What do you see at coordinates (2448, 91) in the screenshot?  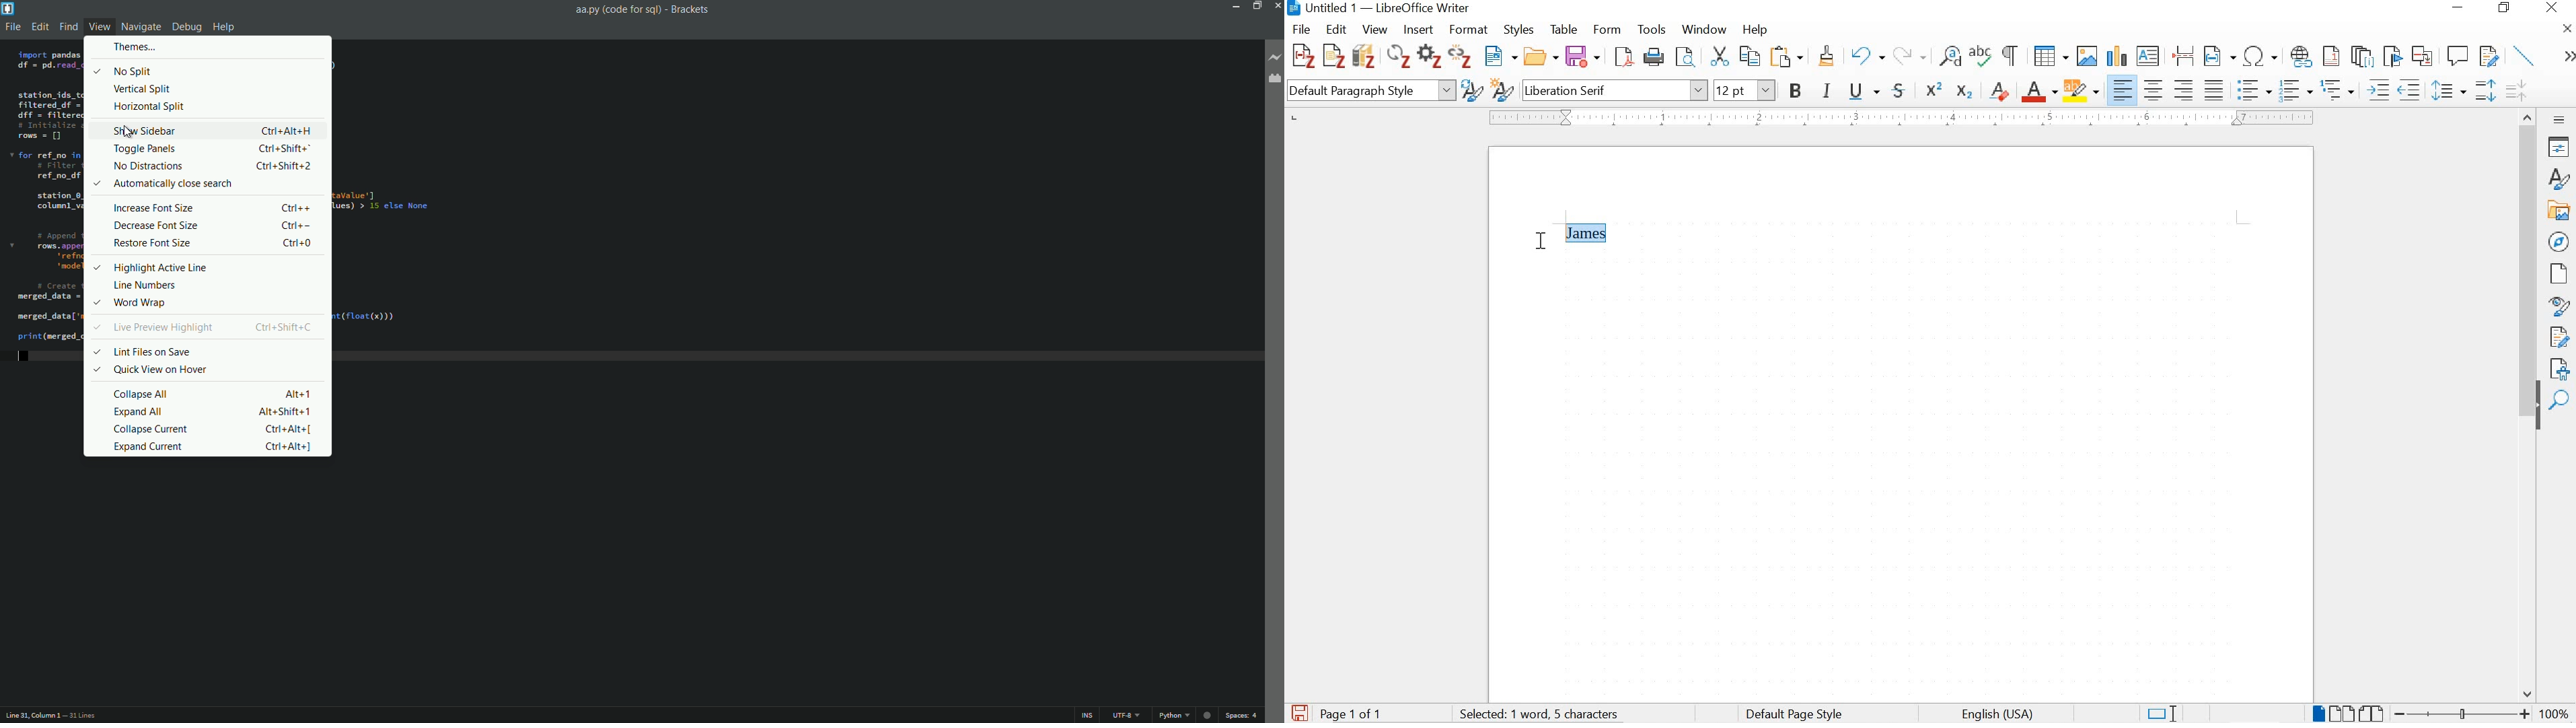 I see `set line spacing` at bounding box center [2448, 91].